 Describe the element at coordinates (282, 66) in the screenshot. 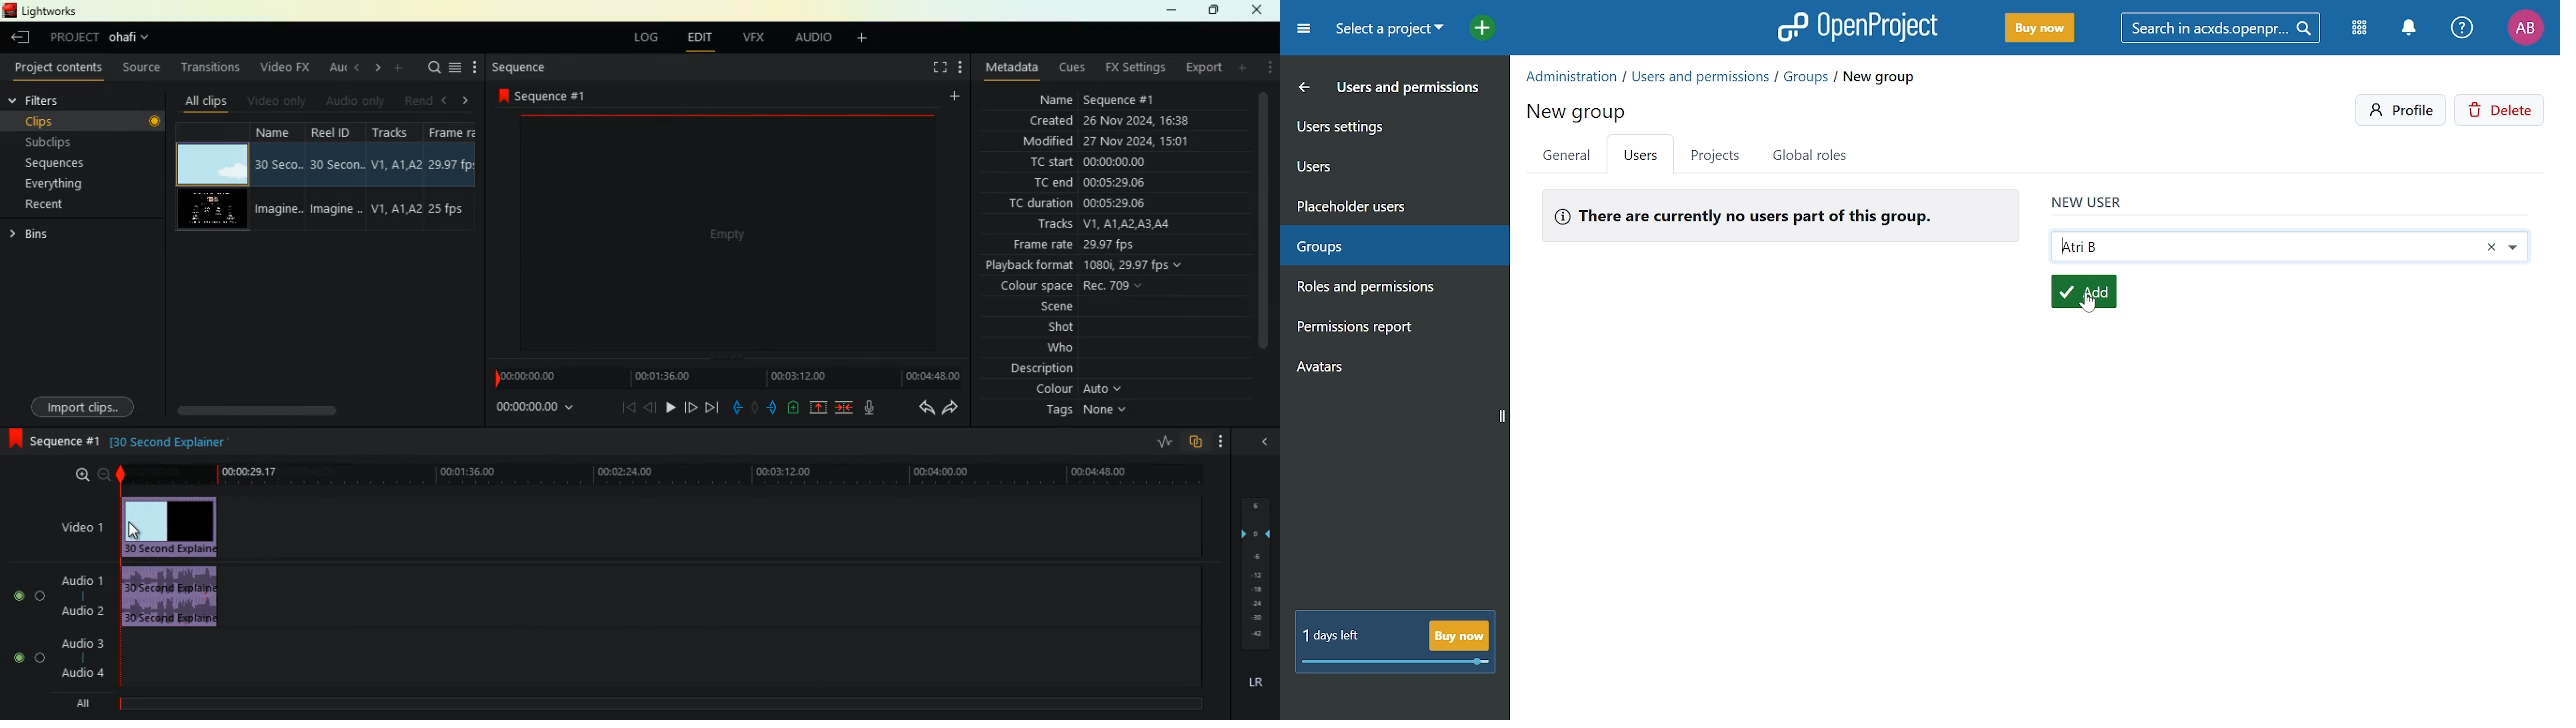

I see `video fx` at that location.